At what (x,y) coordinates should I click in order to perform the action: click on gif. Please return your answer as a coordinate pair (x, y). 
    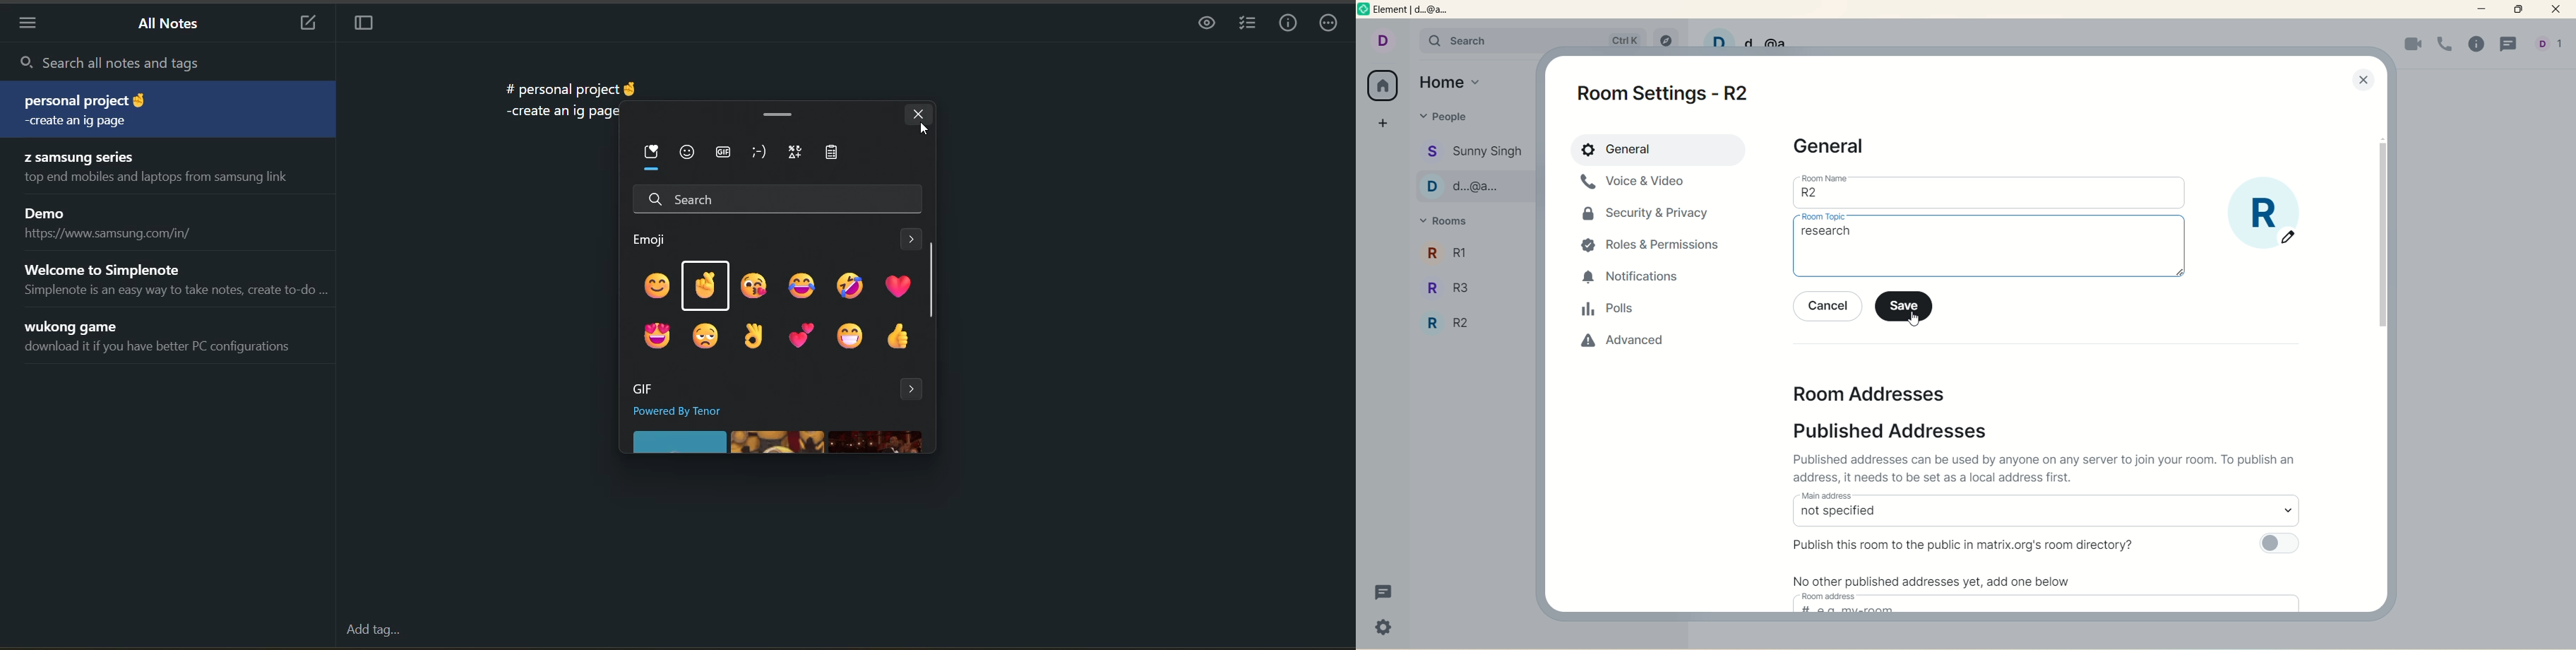
    Looking at the image, I should click on (722, 153).